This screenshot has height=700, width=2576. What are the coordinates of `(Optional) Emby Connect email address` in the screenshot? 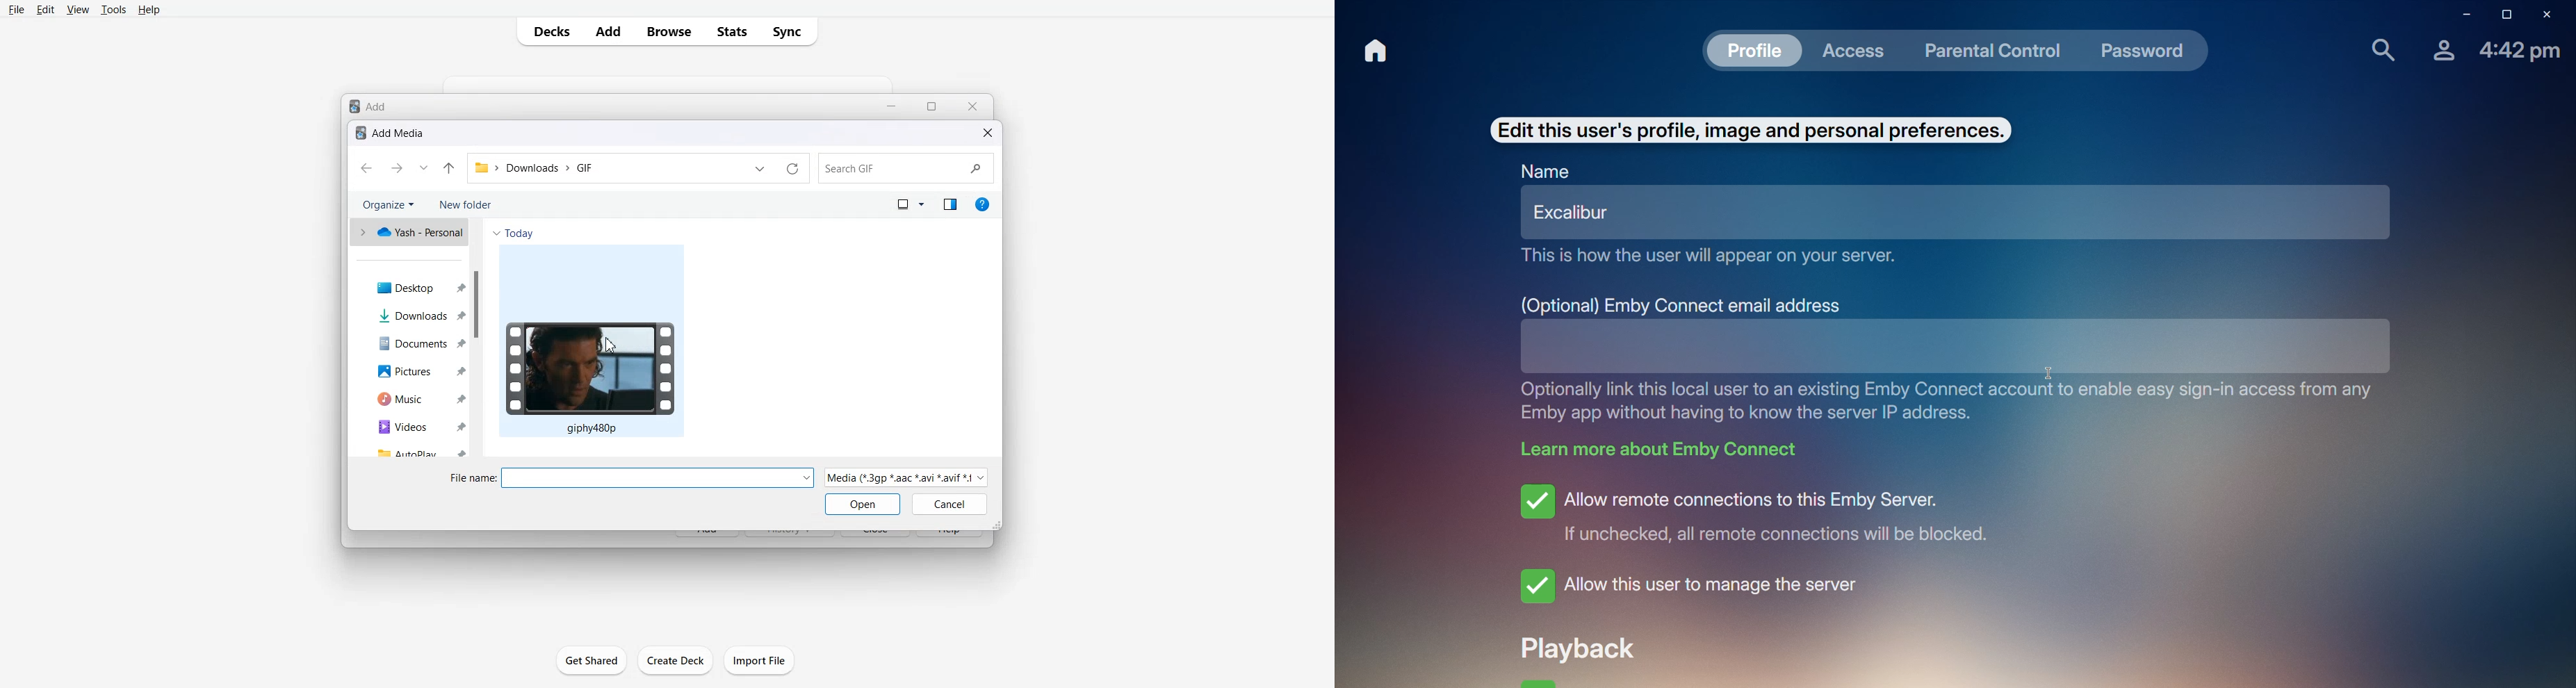 It's located at (1681, 307).